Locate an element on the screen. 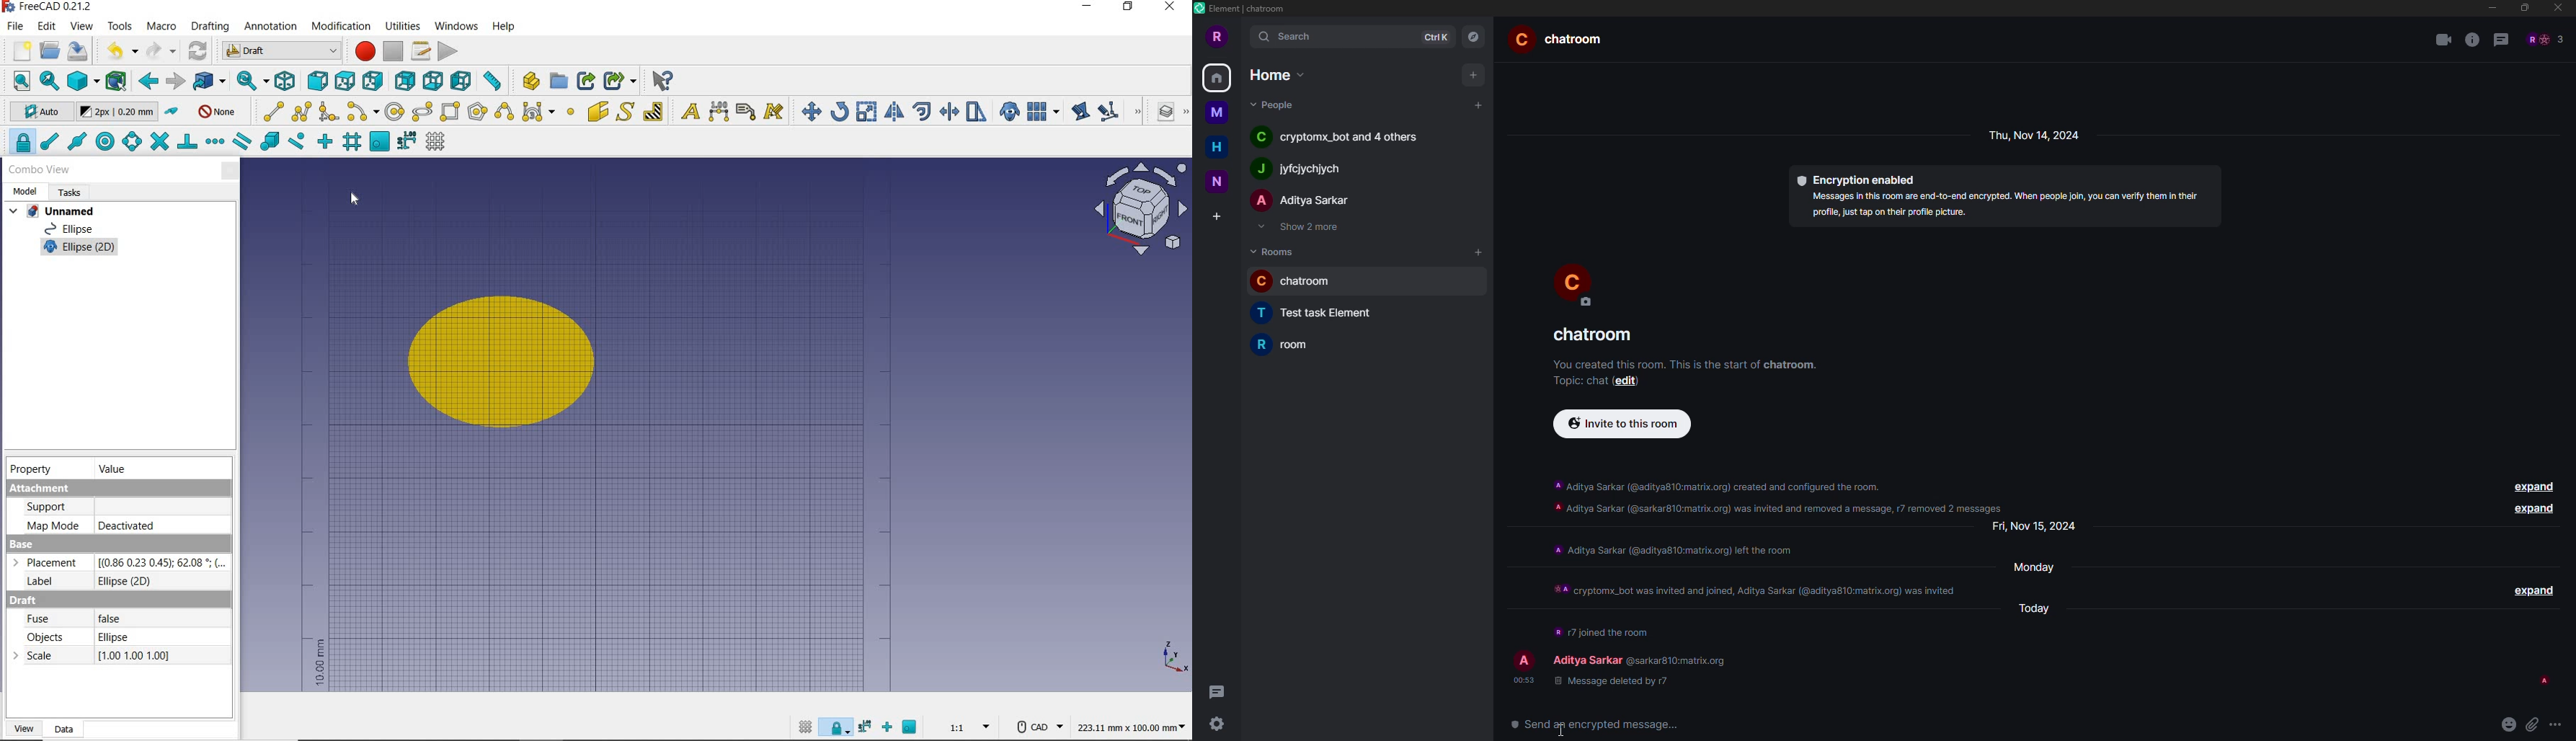 The image size is (2576, 756). Object cloned at the same position is located at coordinates (507, 363).